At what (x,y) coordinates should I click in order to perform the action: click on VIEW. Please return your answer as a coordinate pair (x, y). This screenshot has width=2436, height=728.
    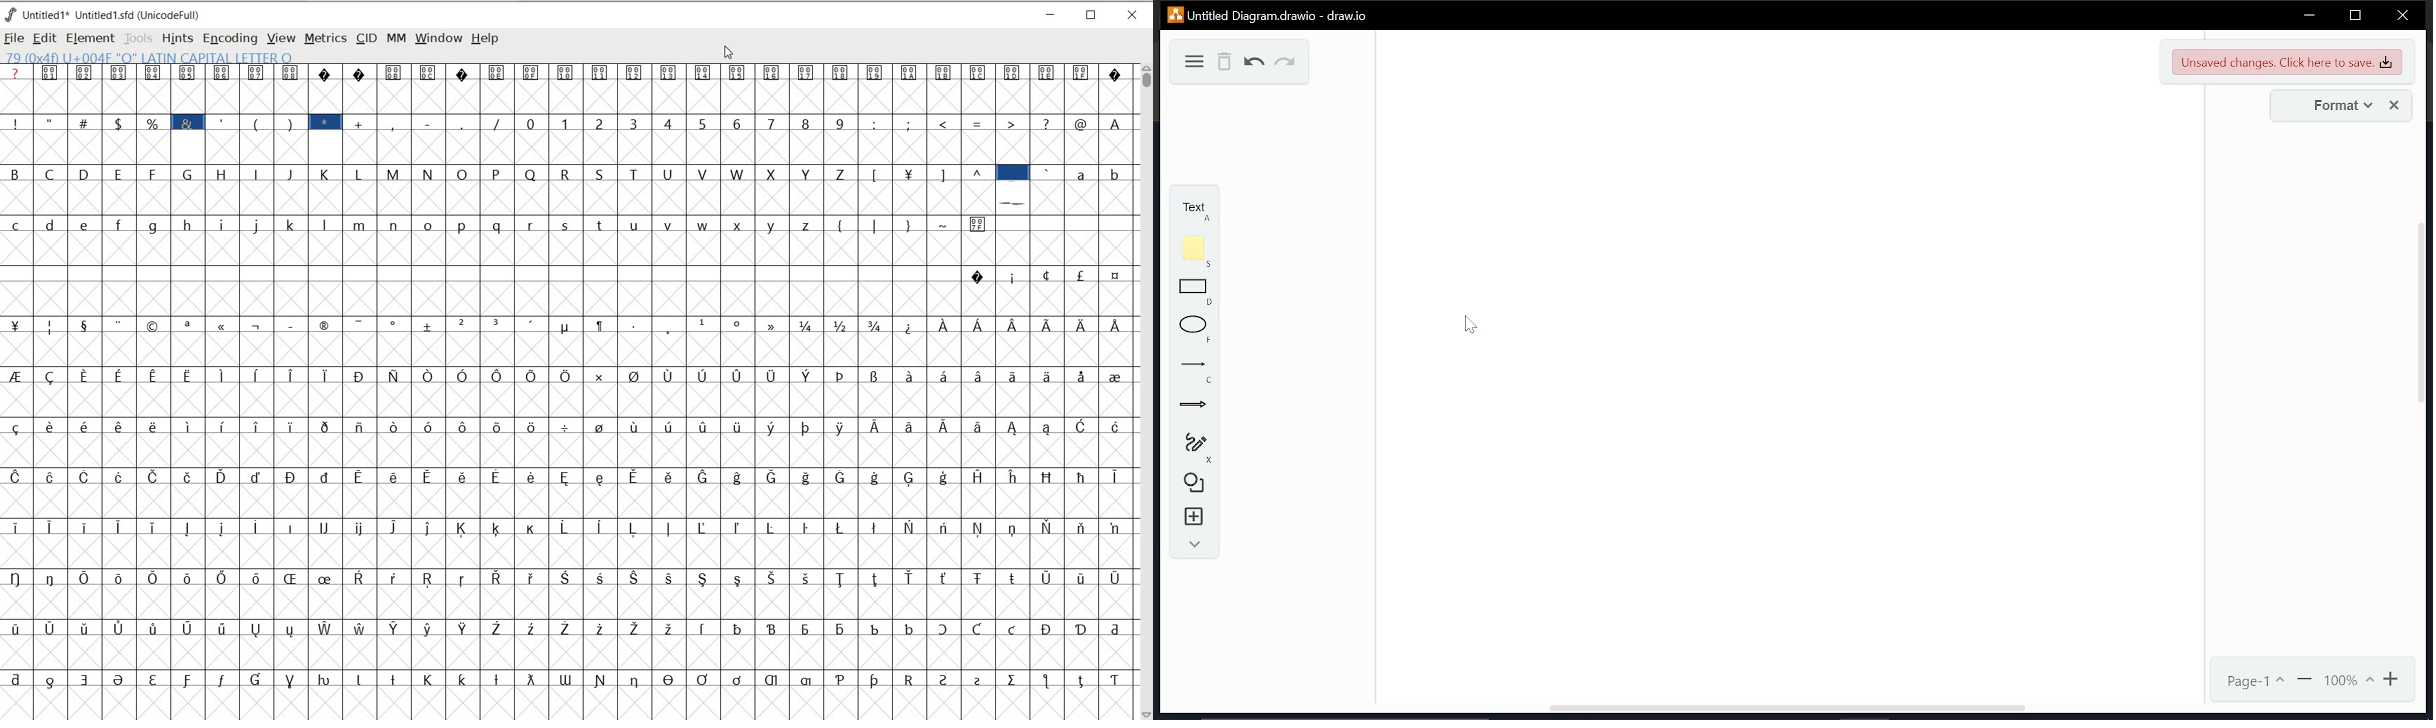
    Looking at the image, I should click on (280, 39).